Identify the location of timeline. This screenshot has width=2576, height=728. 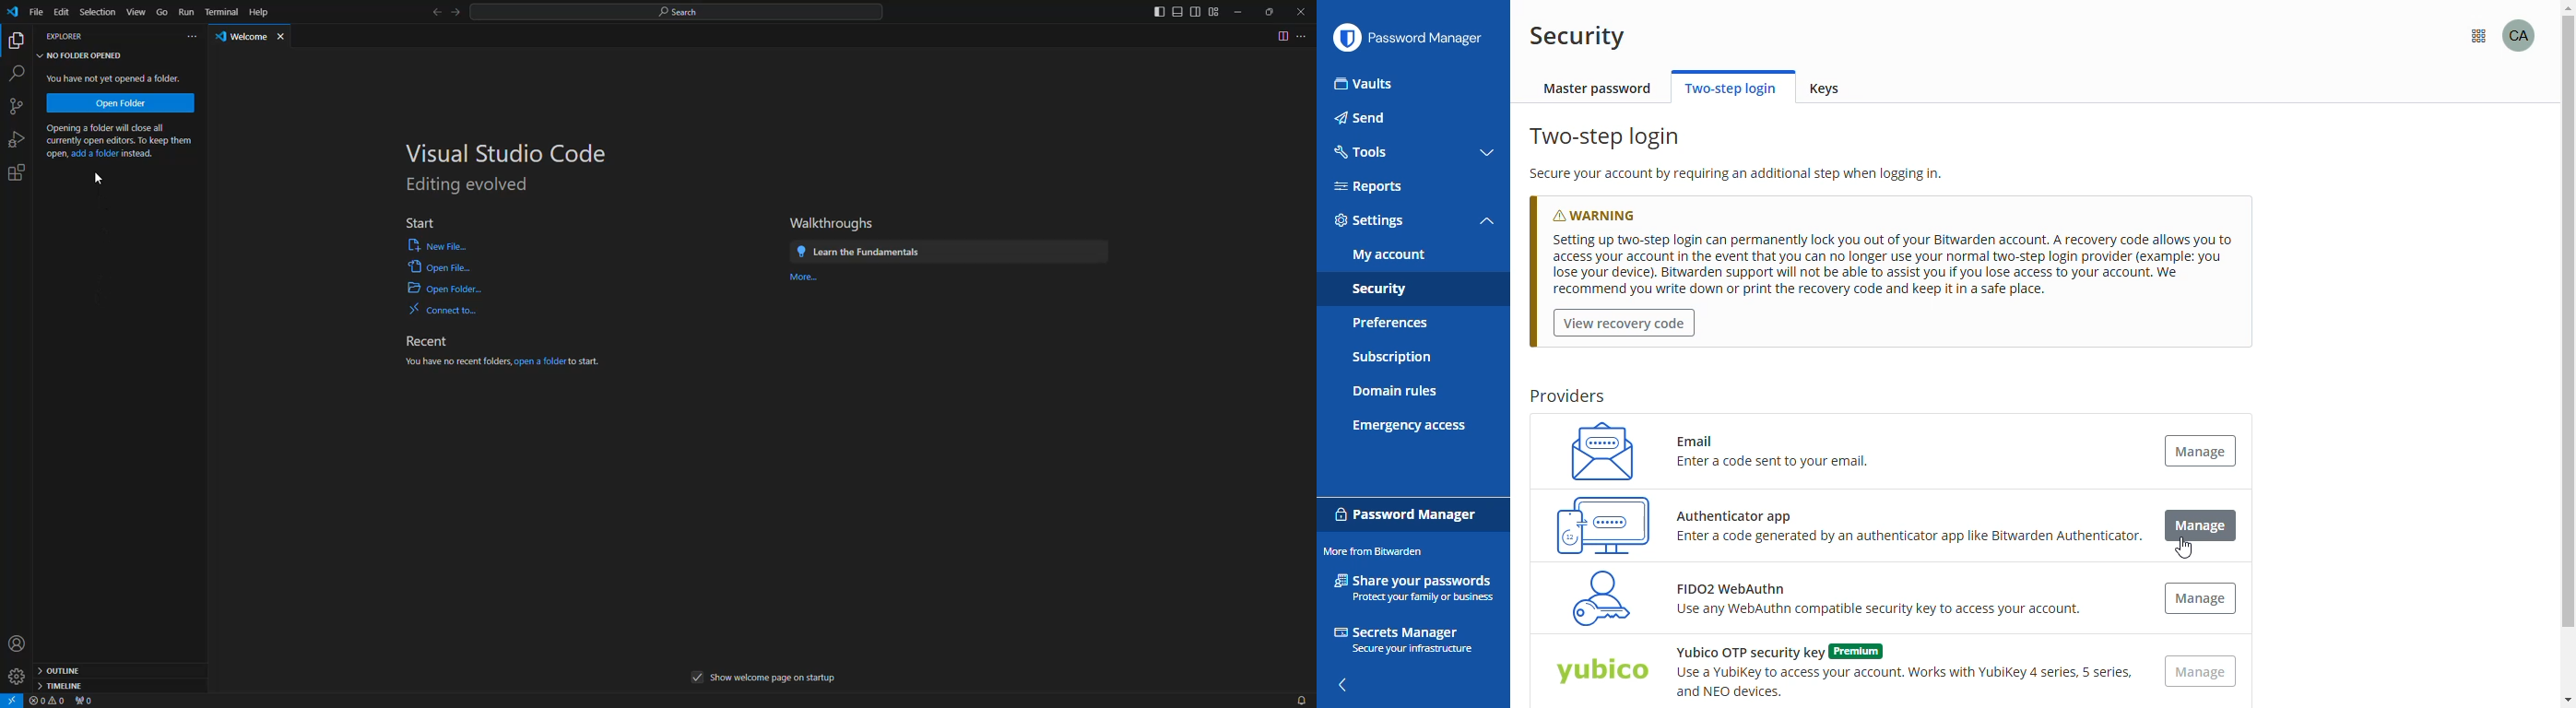
(62, 685).